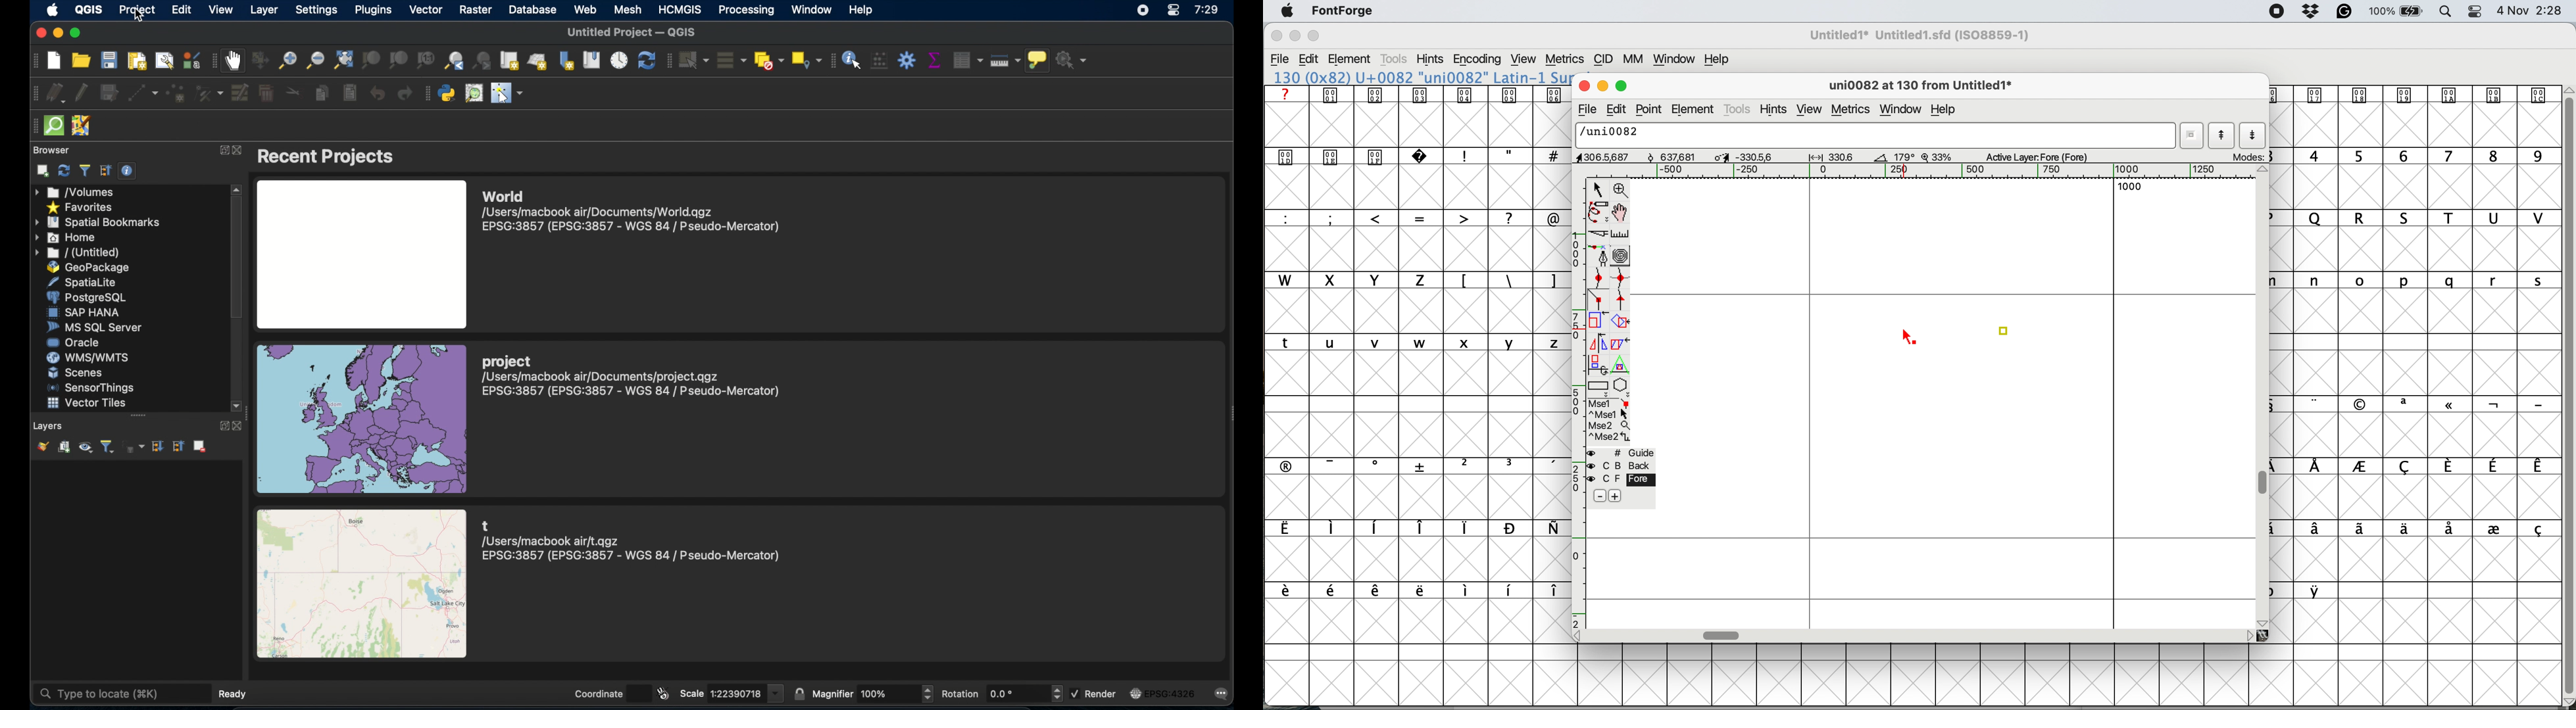  I want to click on zoom factor, so click(1934, 157).